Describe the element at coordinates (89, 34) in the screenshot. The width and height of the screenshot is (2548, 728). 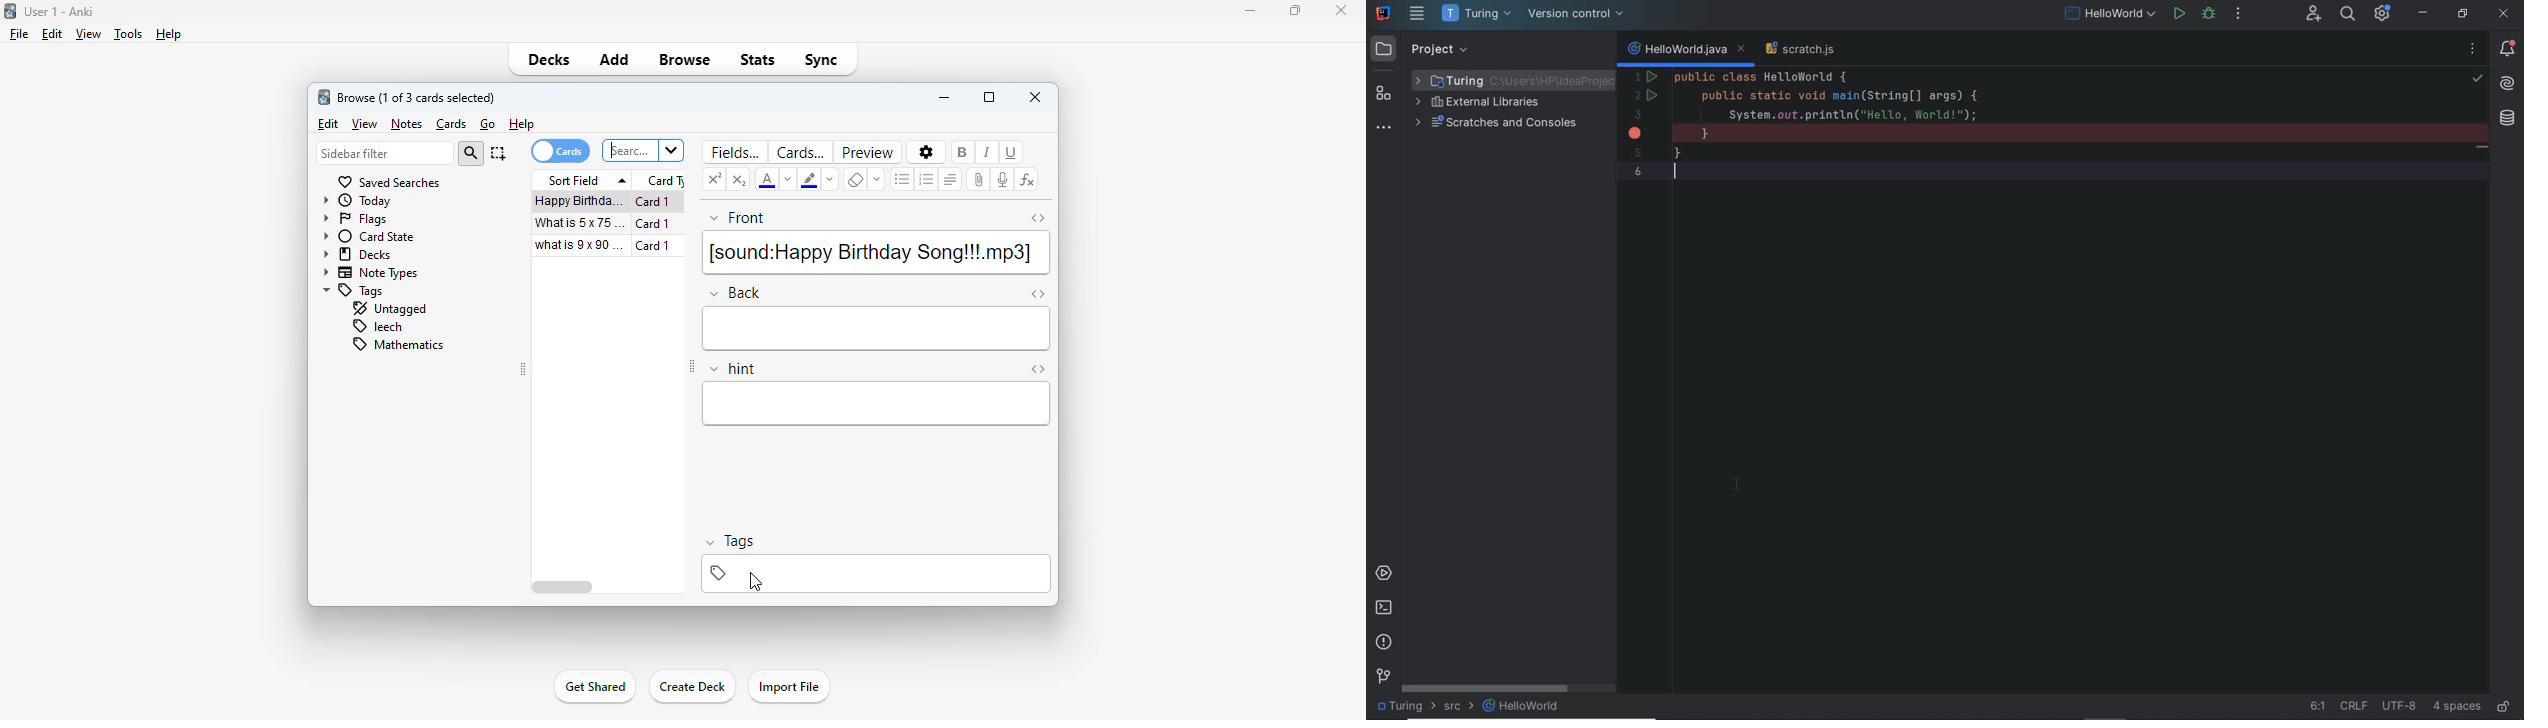
I see `view` at that location.